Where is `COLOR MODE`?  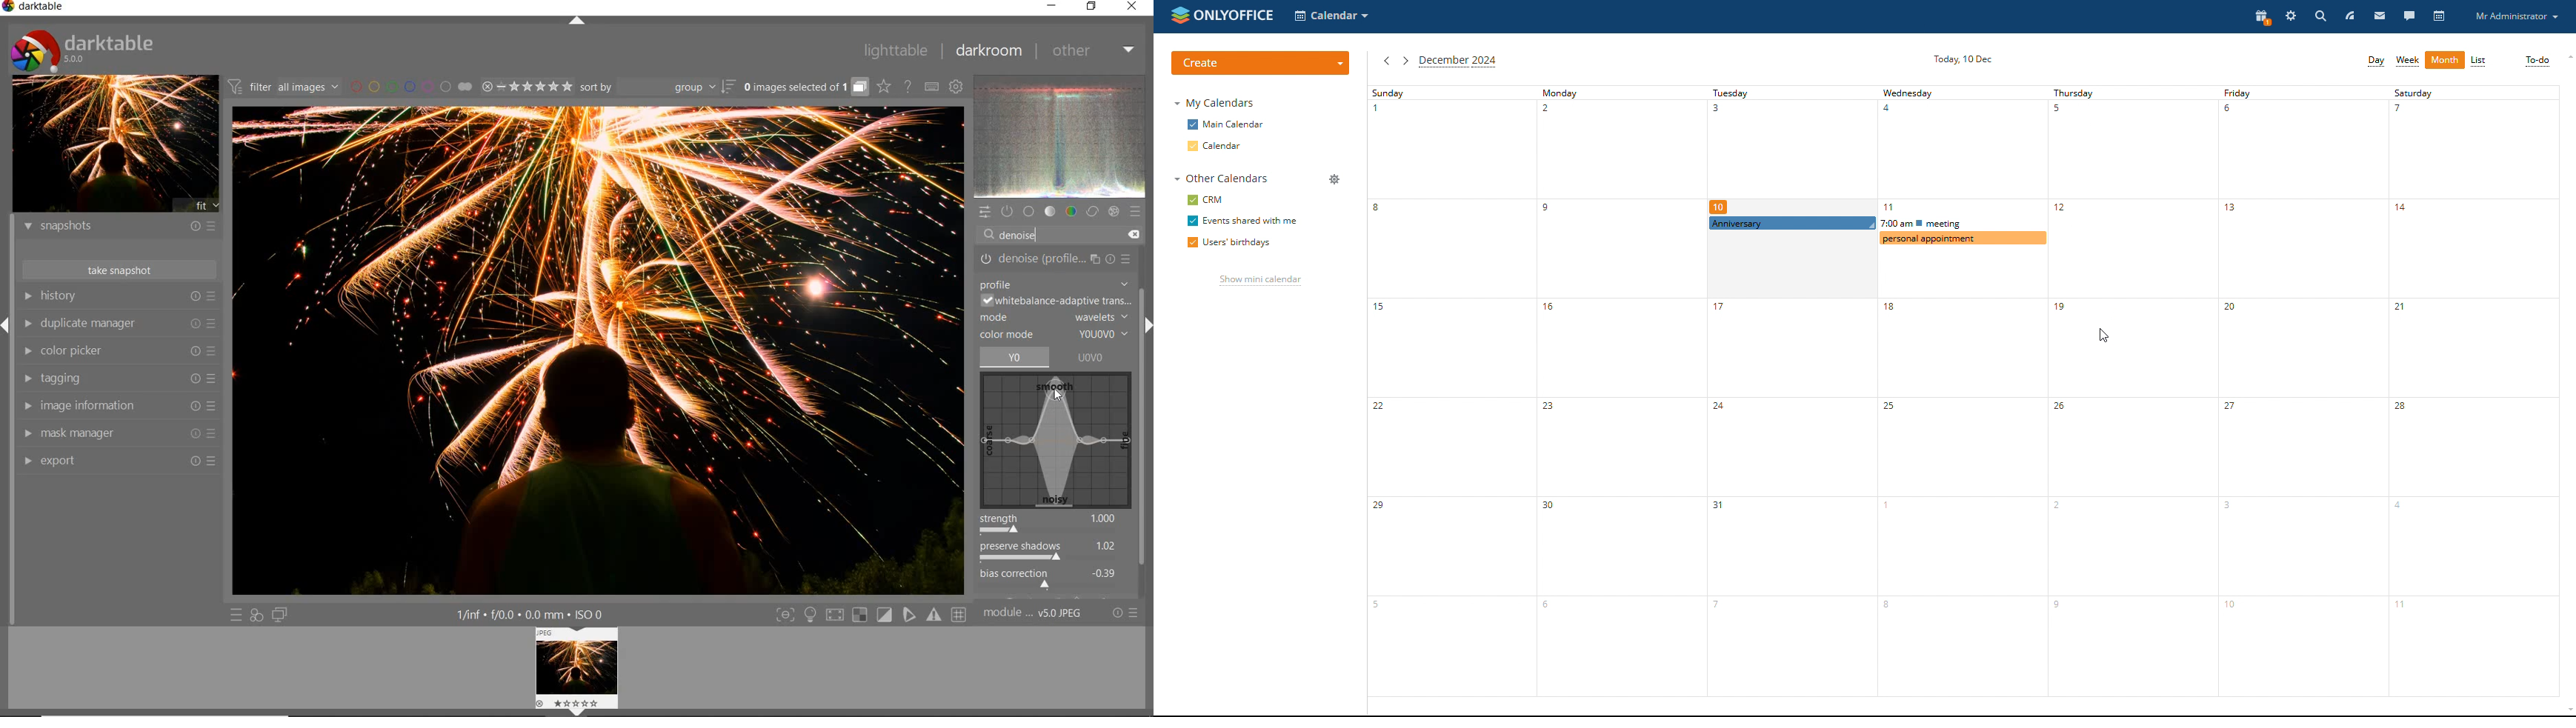
COLOR MODE is located at coordinates (1054, 335).